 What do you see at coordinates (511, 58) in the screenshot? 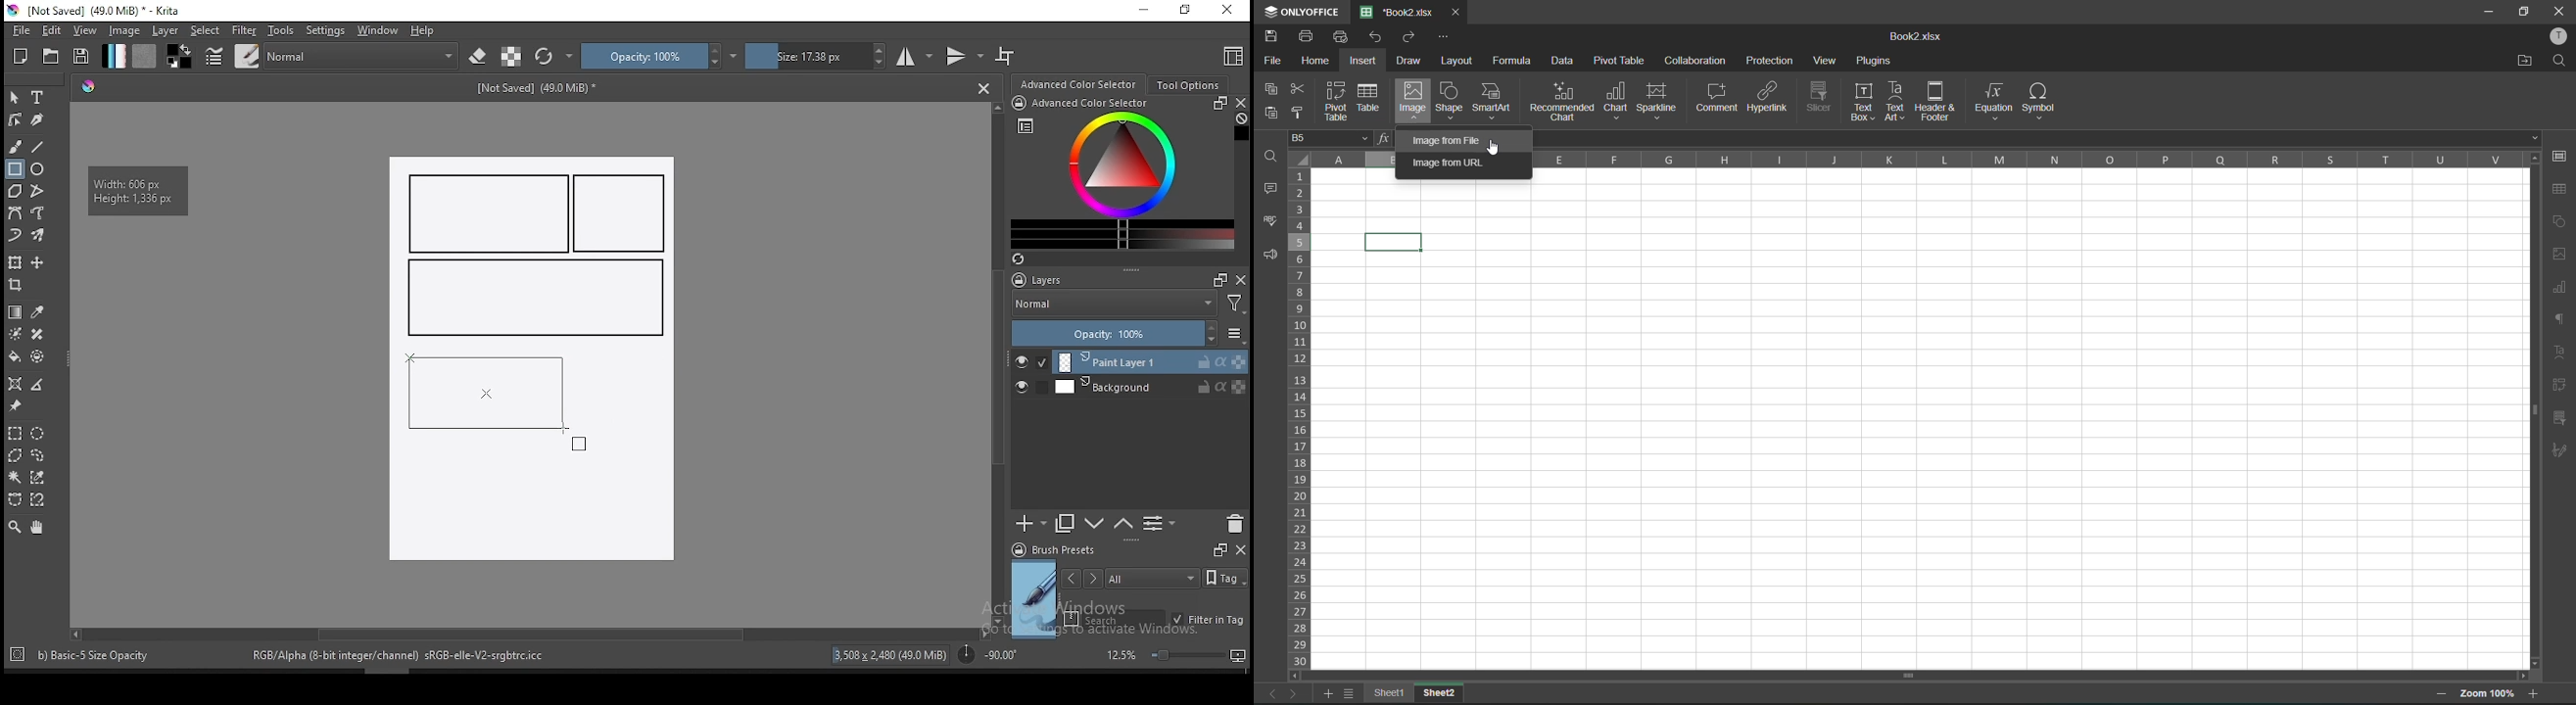
I see `preserve alpha` at bounding box center [511, 58].